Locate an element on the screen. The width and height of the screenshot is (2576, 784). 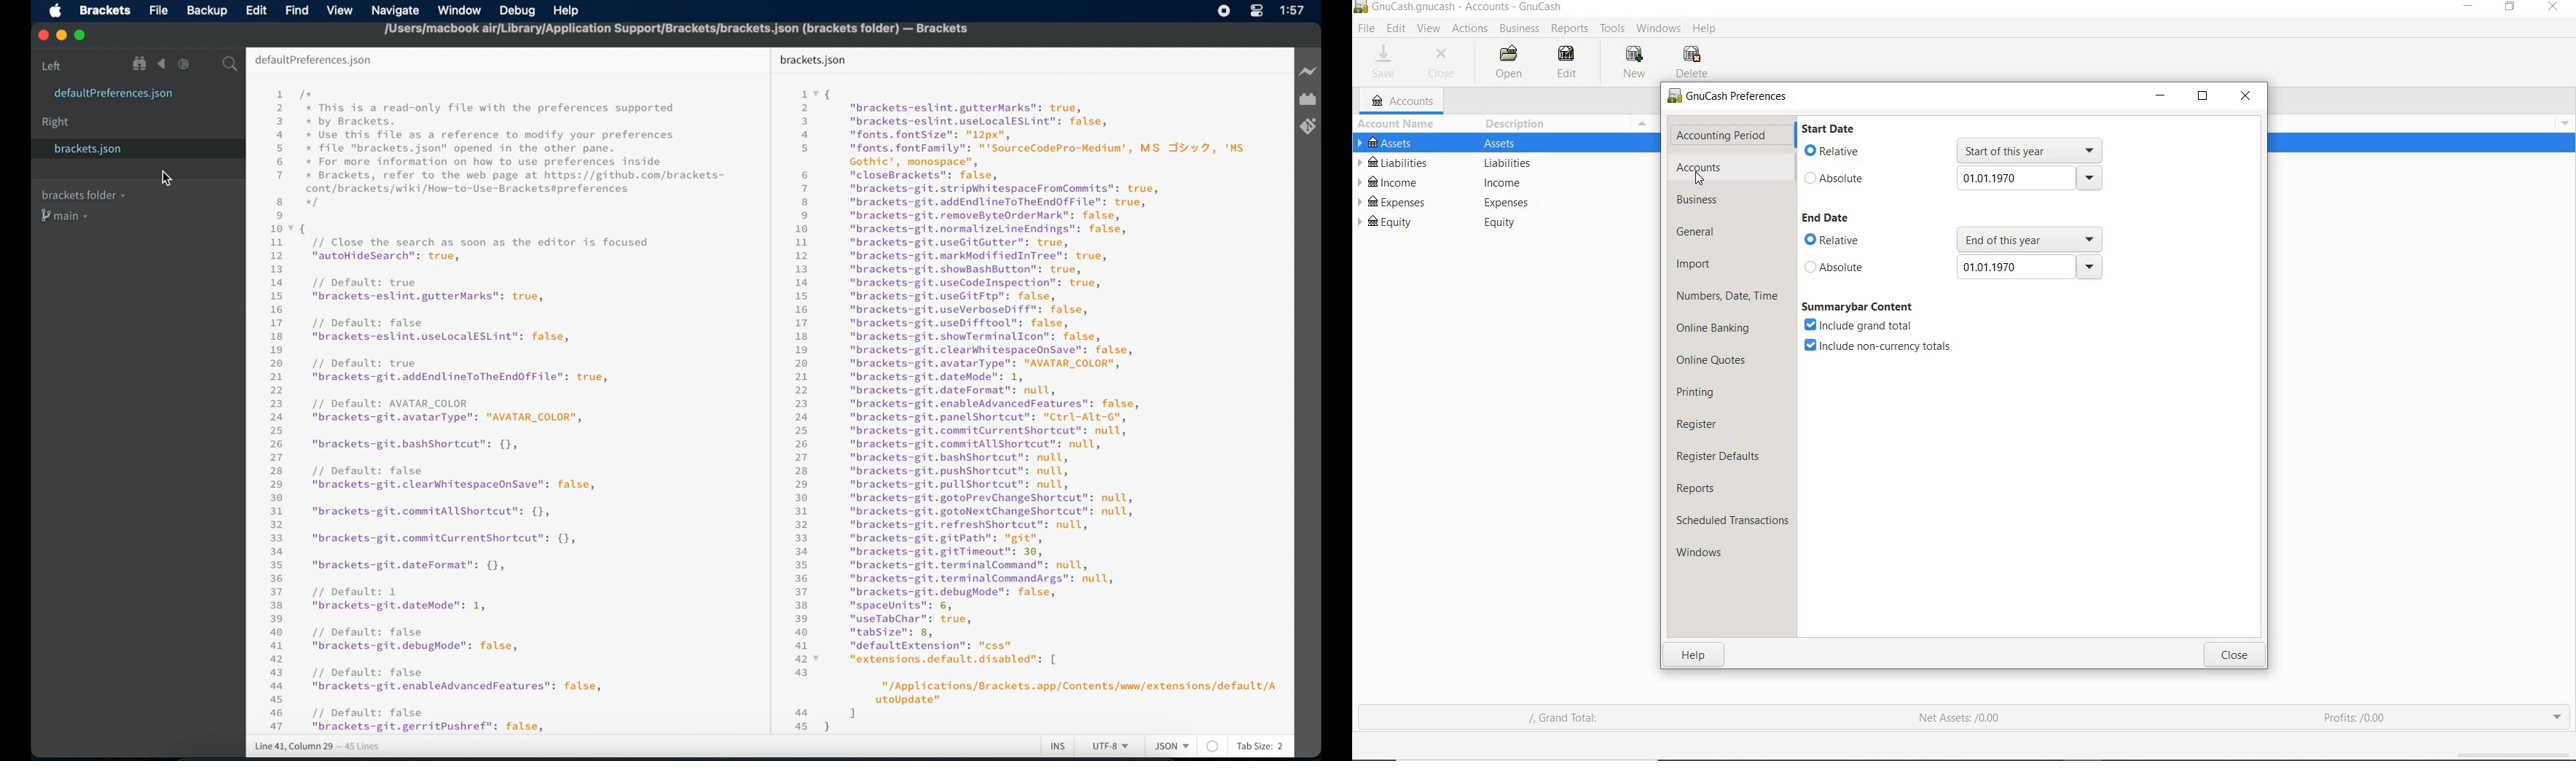
split editor vertical or horizontal is located at coordinates (206, 64).